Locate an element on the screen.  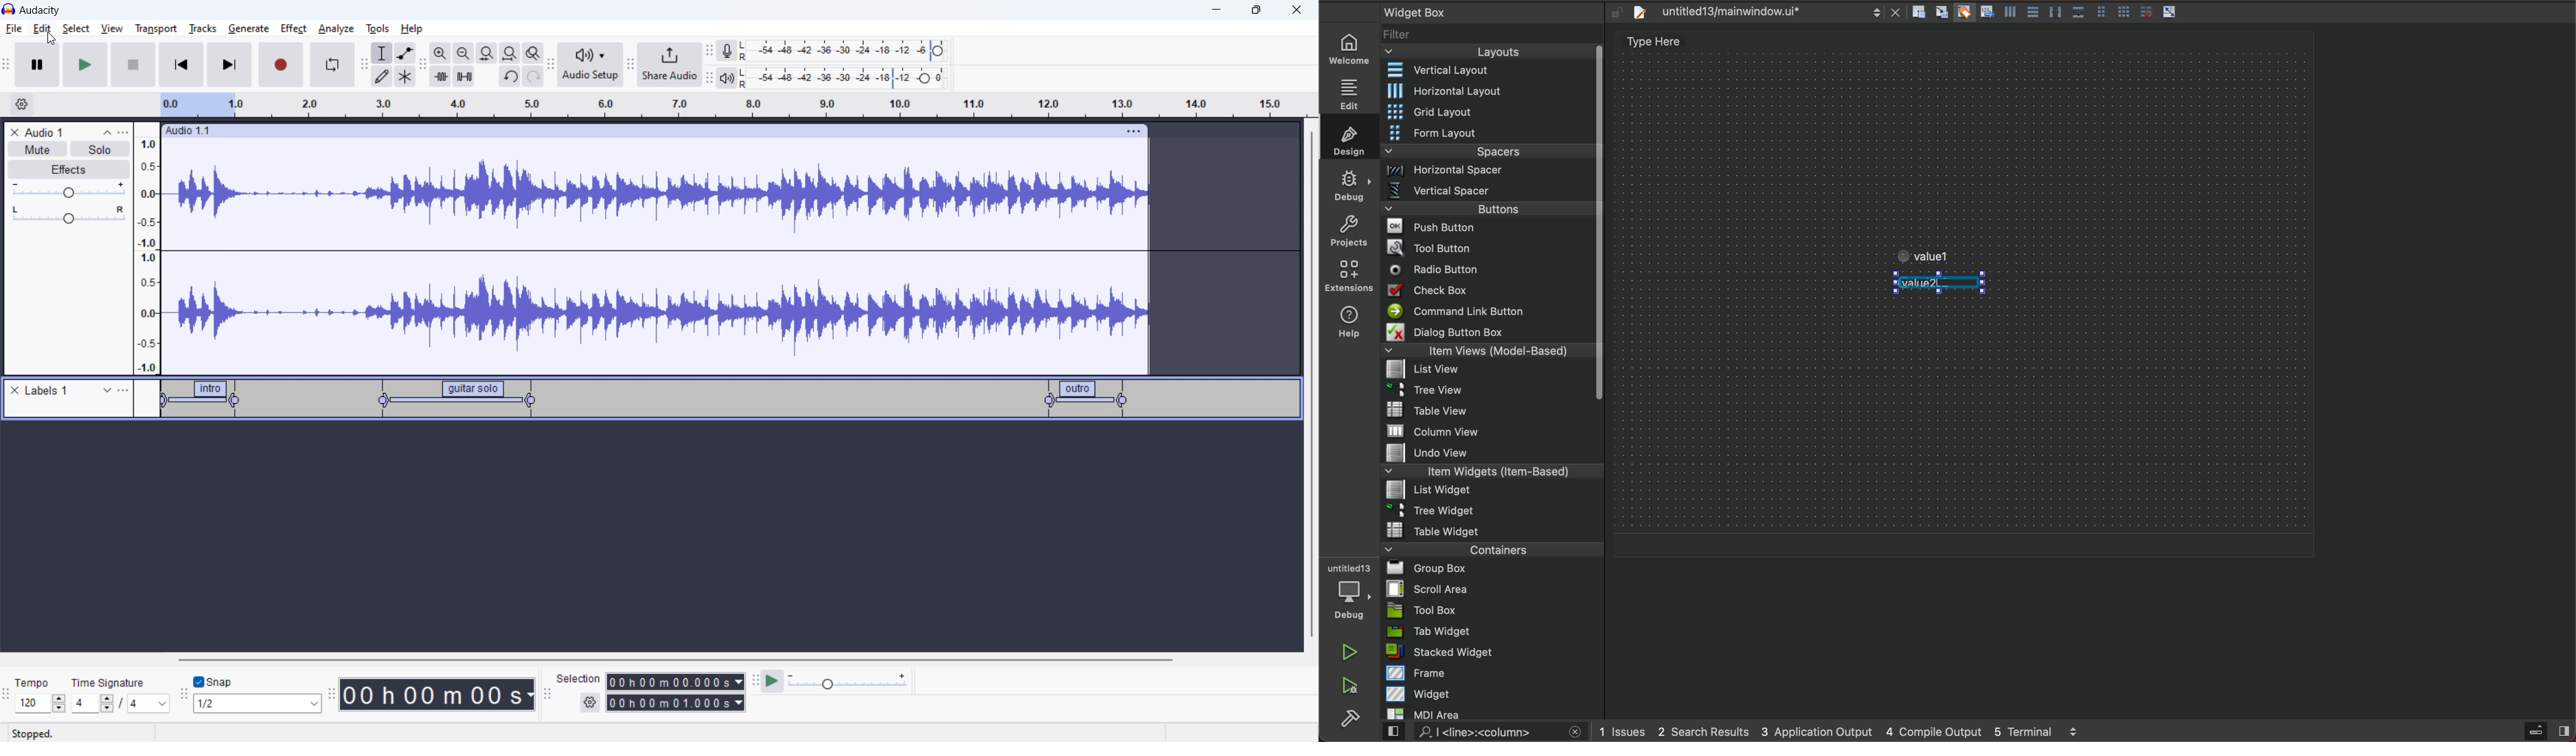
transport toolbar is located at coordinates (7, 67).